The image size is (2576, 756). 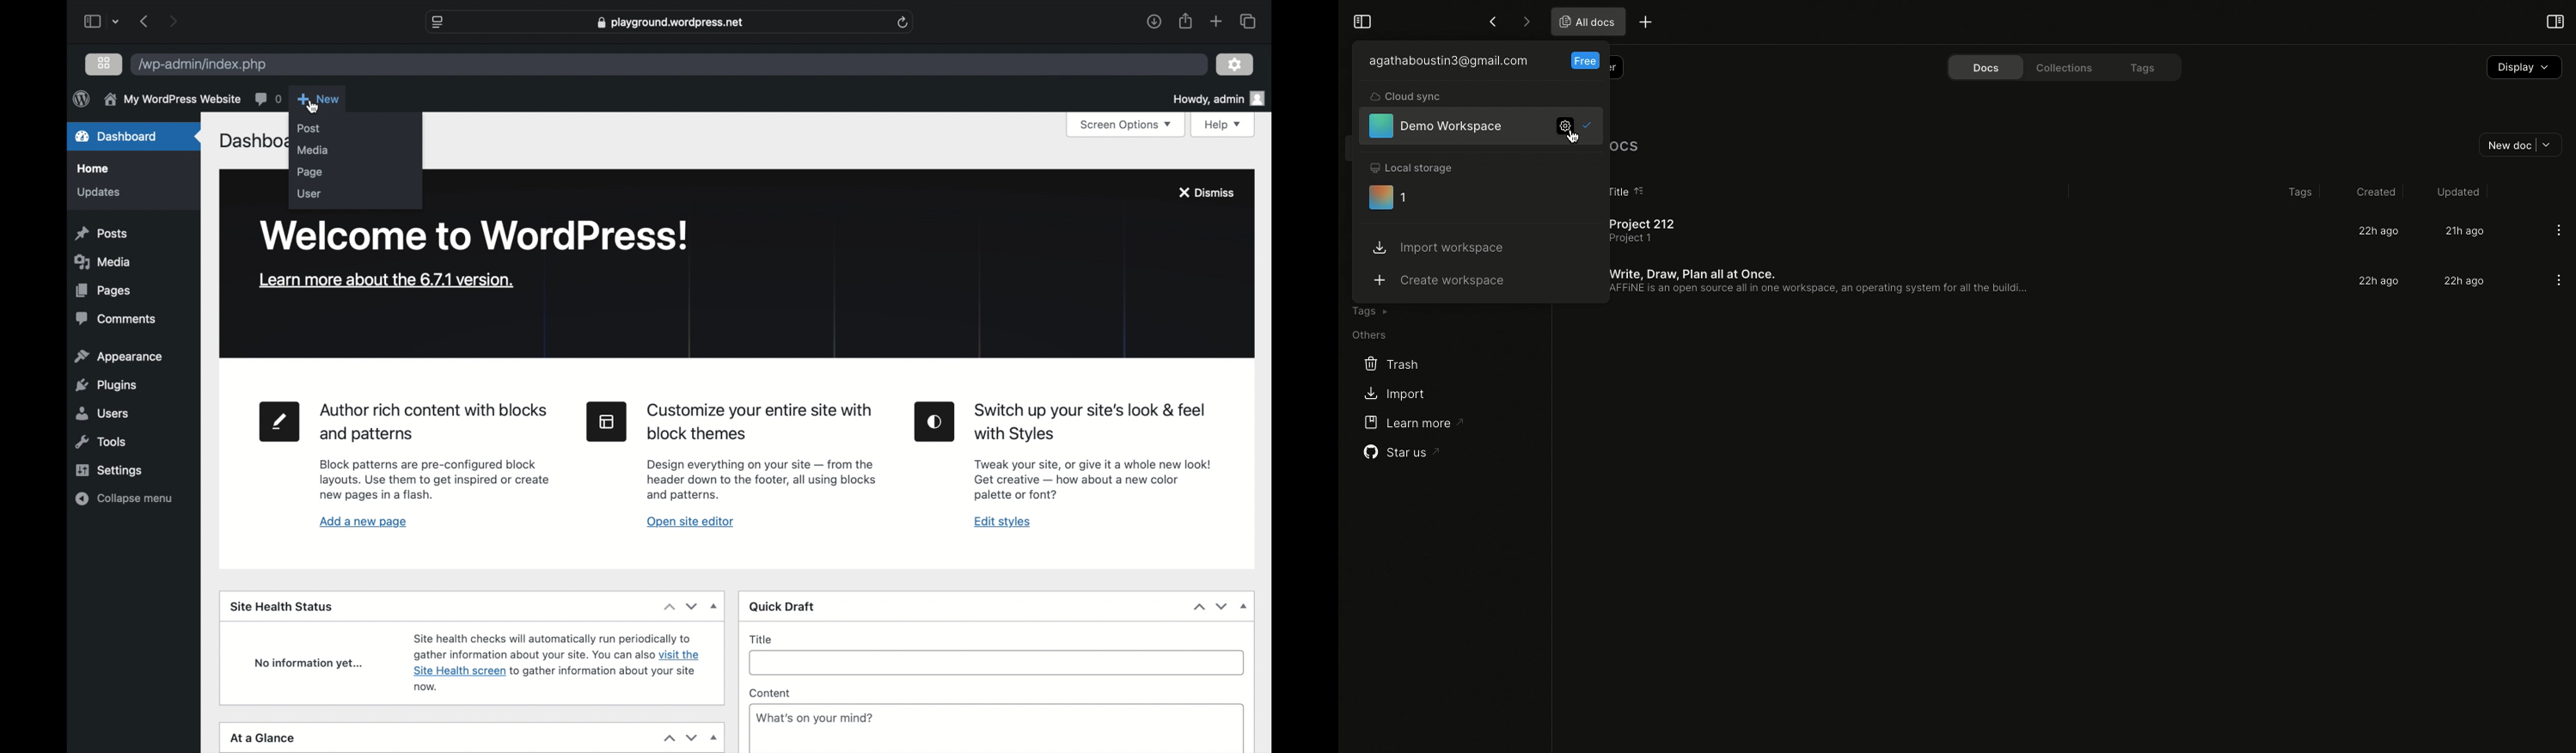 What do you see at coordinates (1184, 21) in the screenshot?
I see `share` at bounding box center [1184, 21].